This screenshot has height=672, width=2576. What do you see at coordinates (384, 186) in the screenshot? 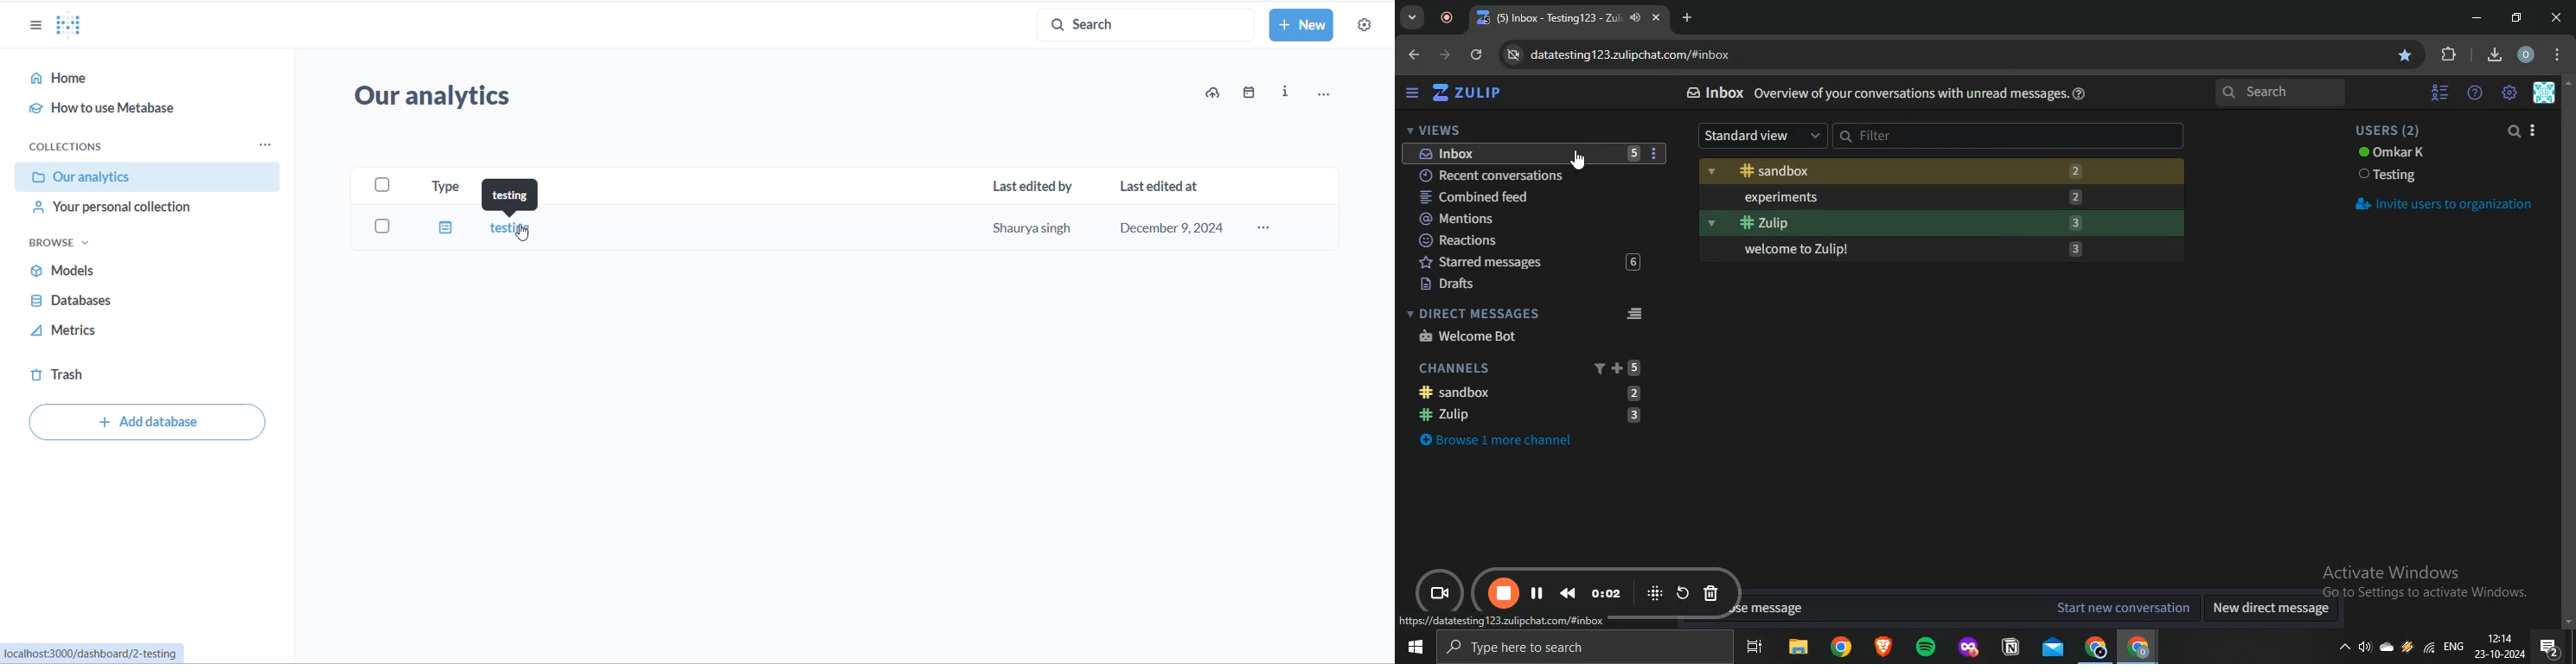
I see `select all checkbox` at bounding box center [384, 186].